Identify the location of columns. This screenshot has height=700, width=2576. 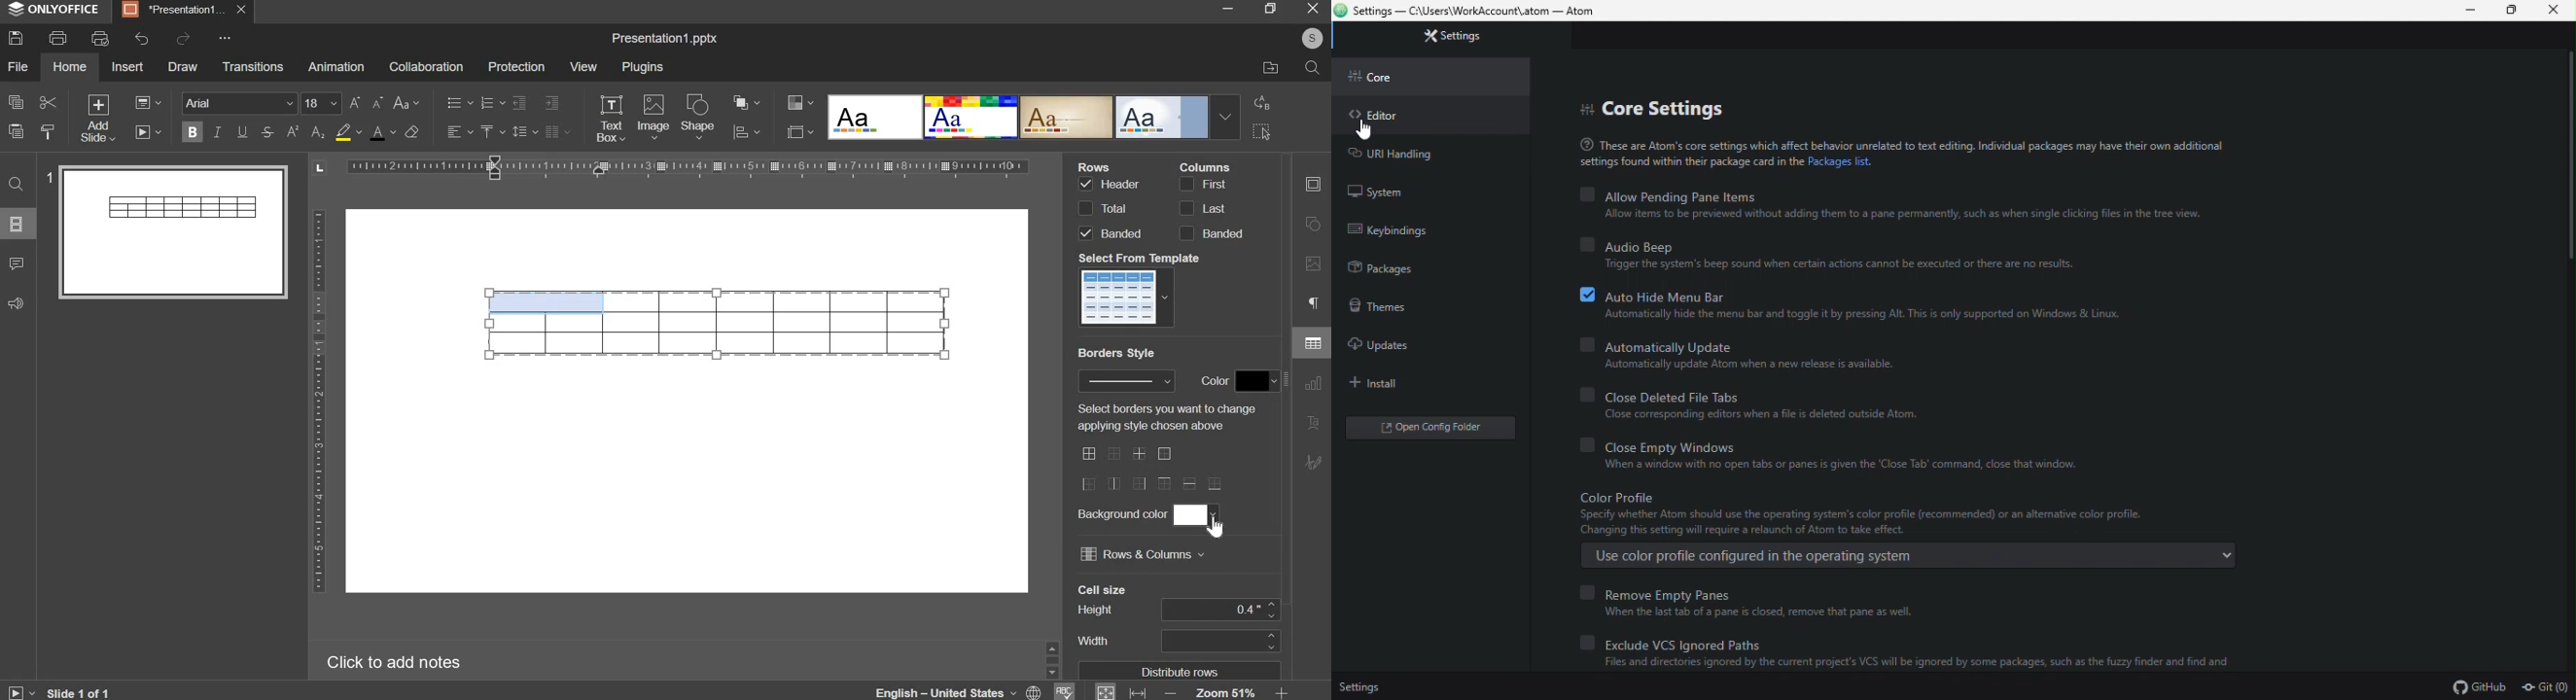
(1210, 208).